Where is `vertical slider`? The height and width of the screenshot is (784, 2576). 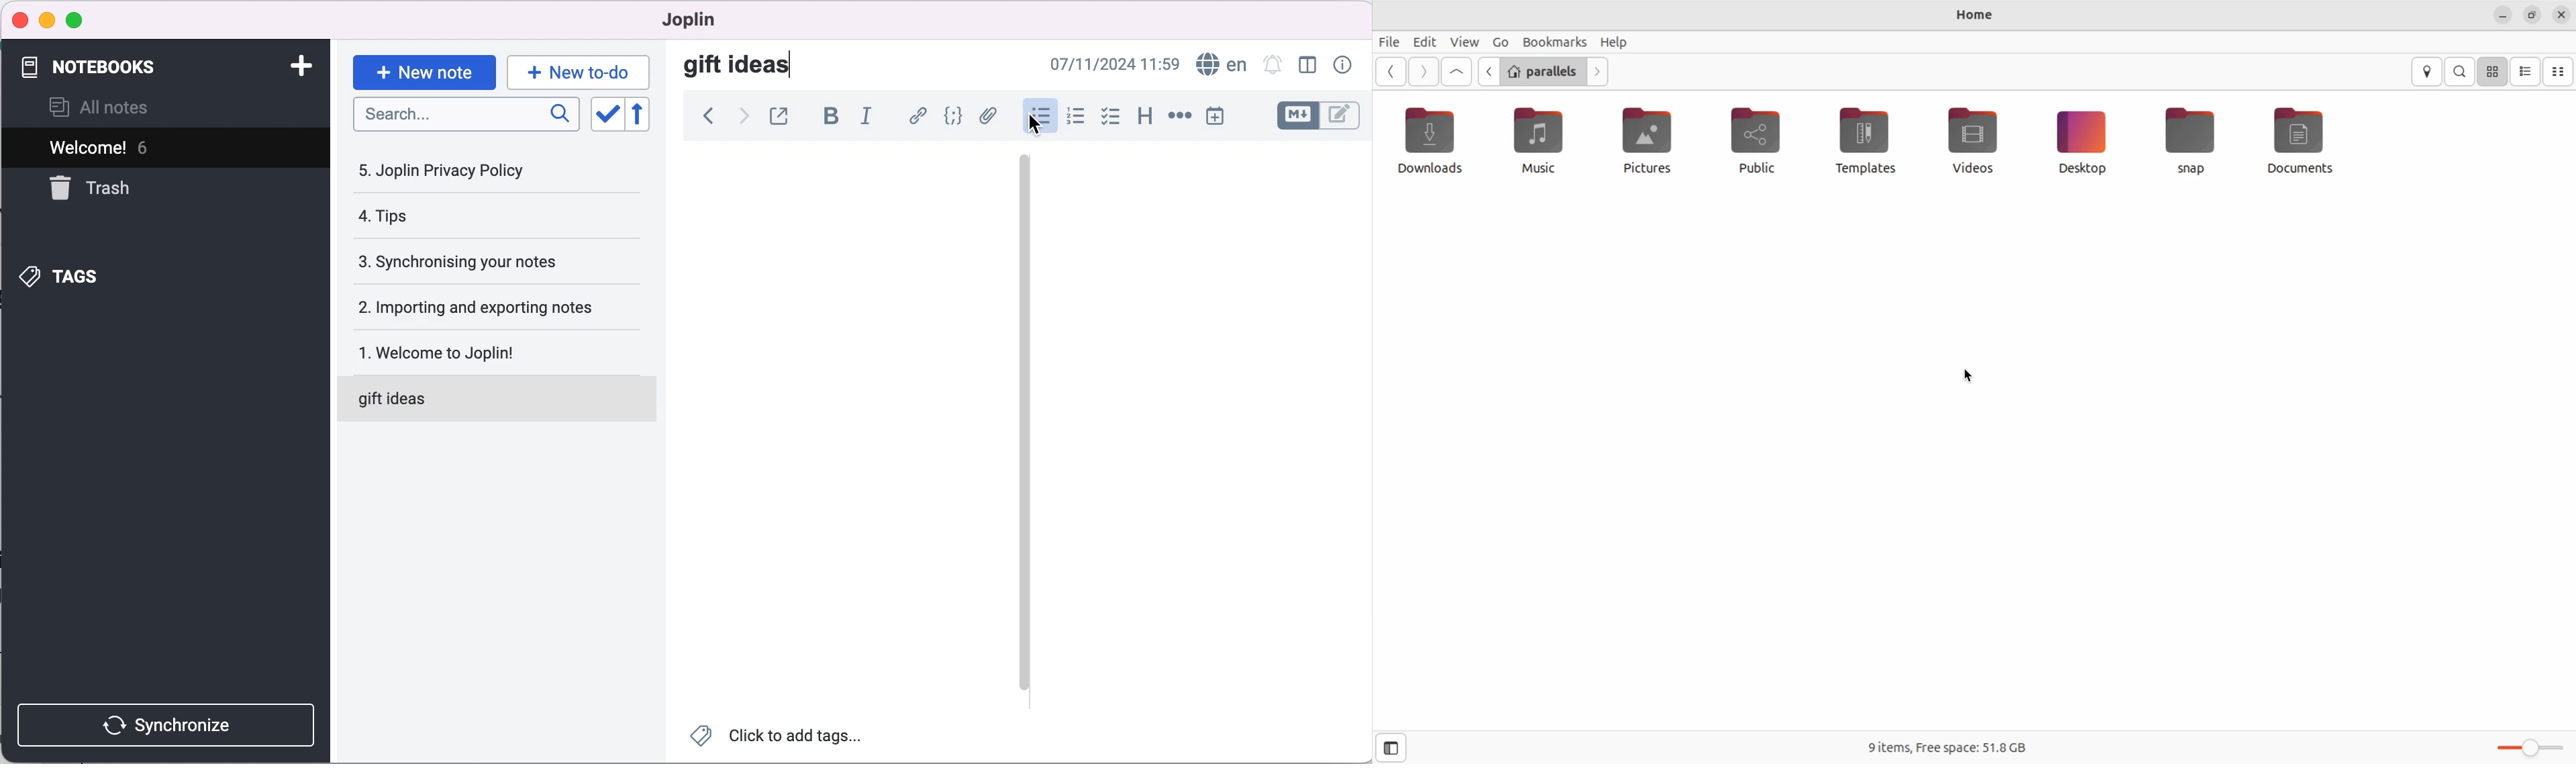 vertical slider is located at coordinates (1024, 200).